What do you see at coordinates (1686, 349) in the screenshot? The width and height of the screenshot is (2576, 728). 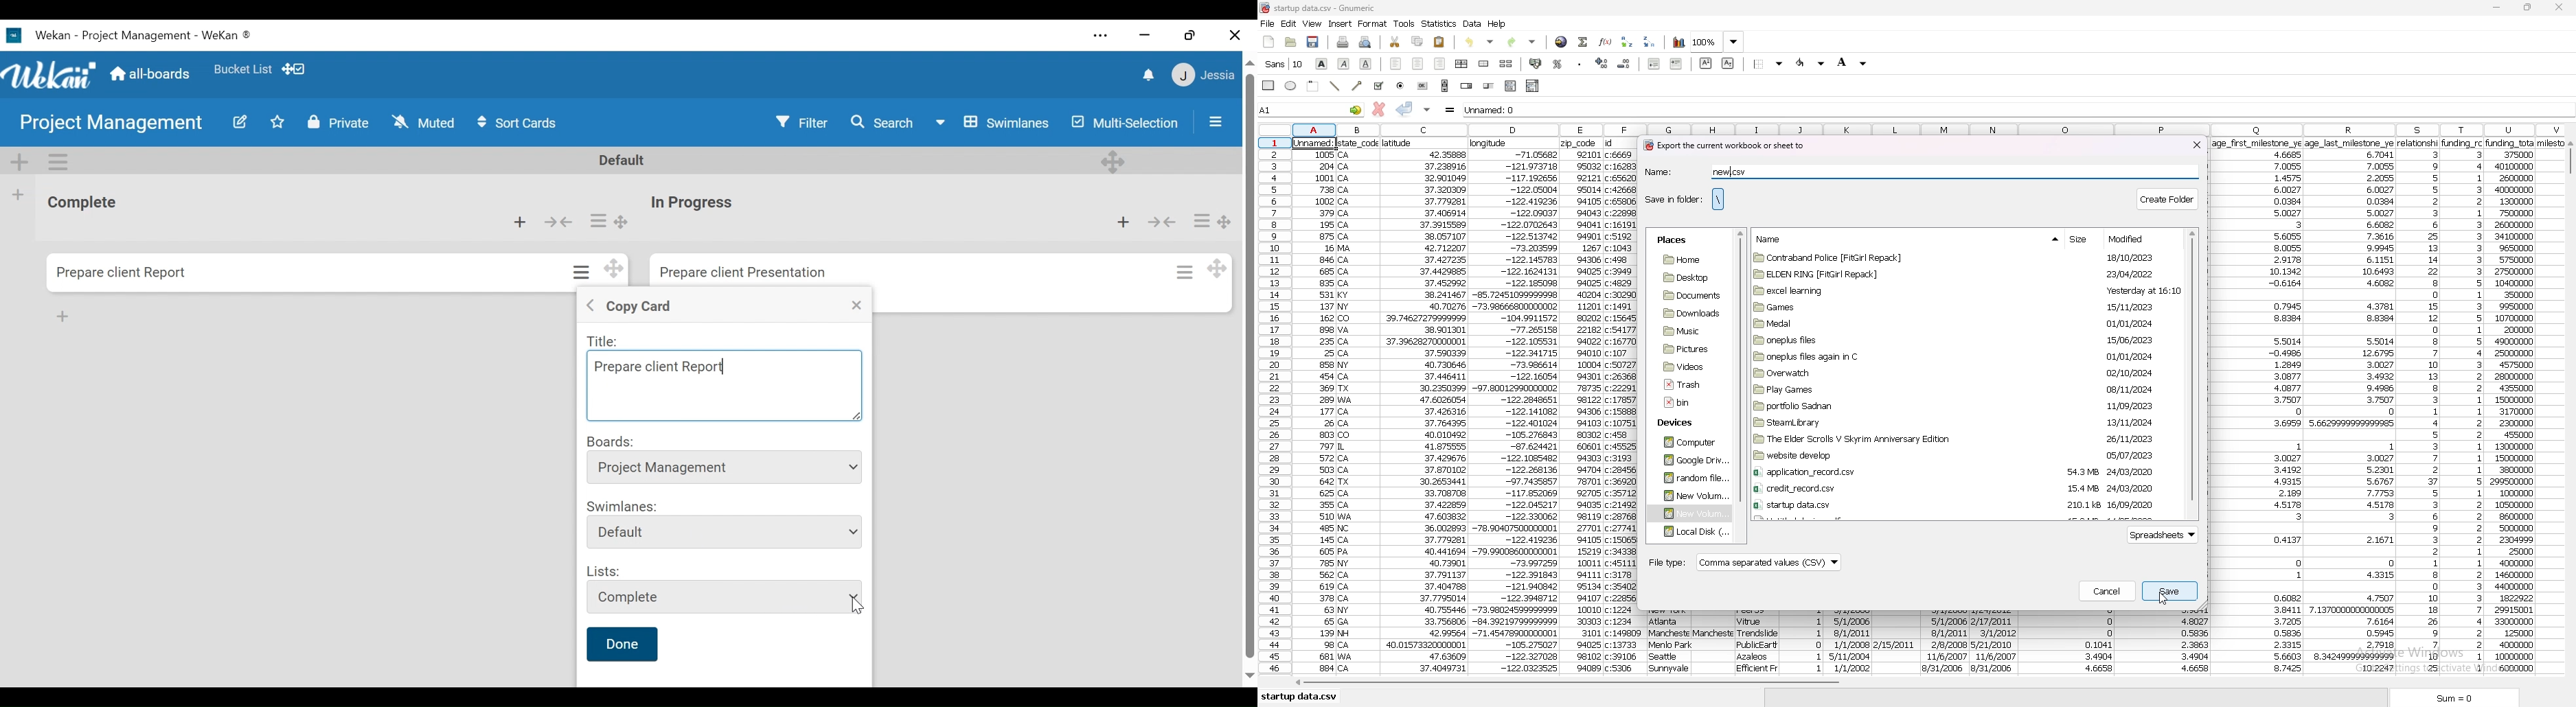 I see `folder` at bounding box center [1686, 349].